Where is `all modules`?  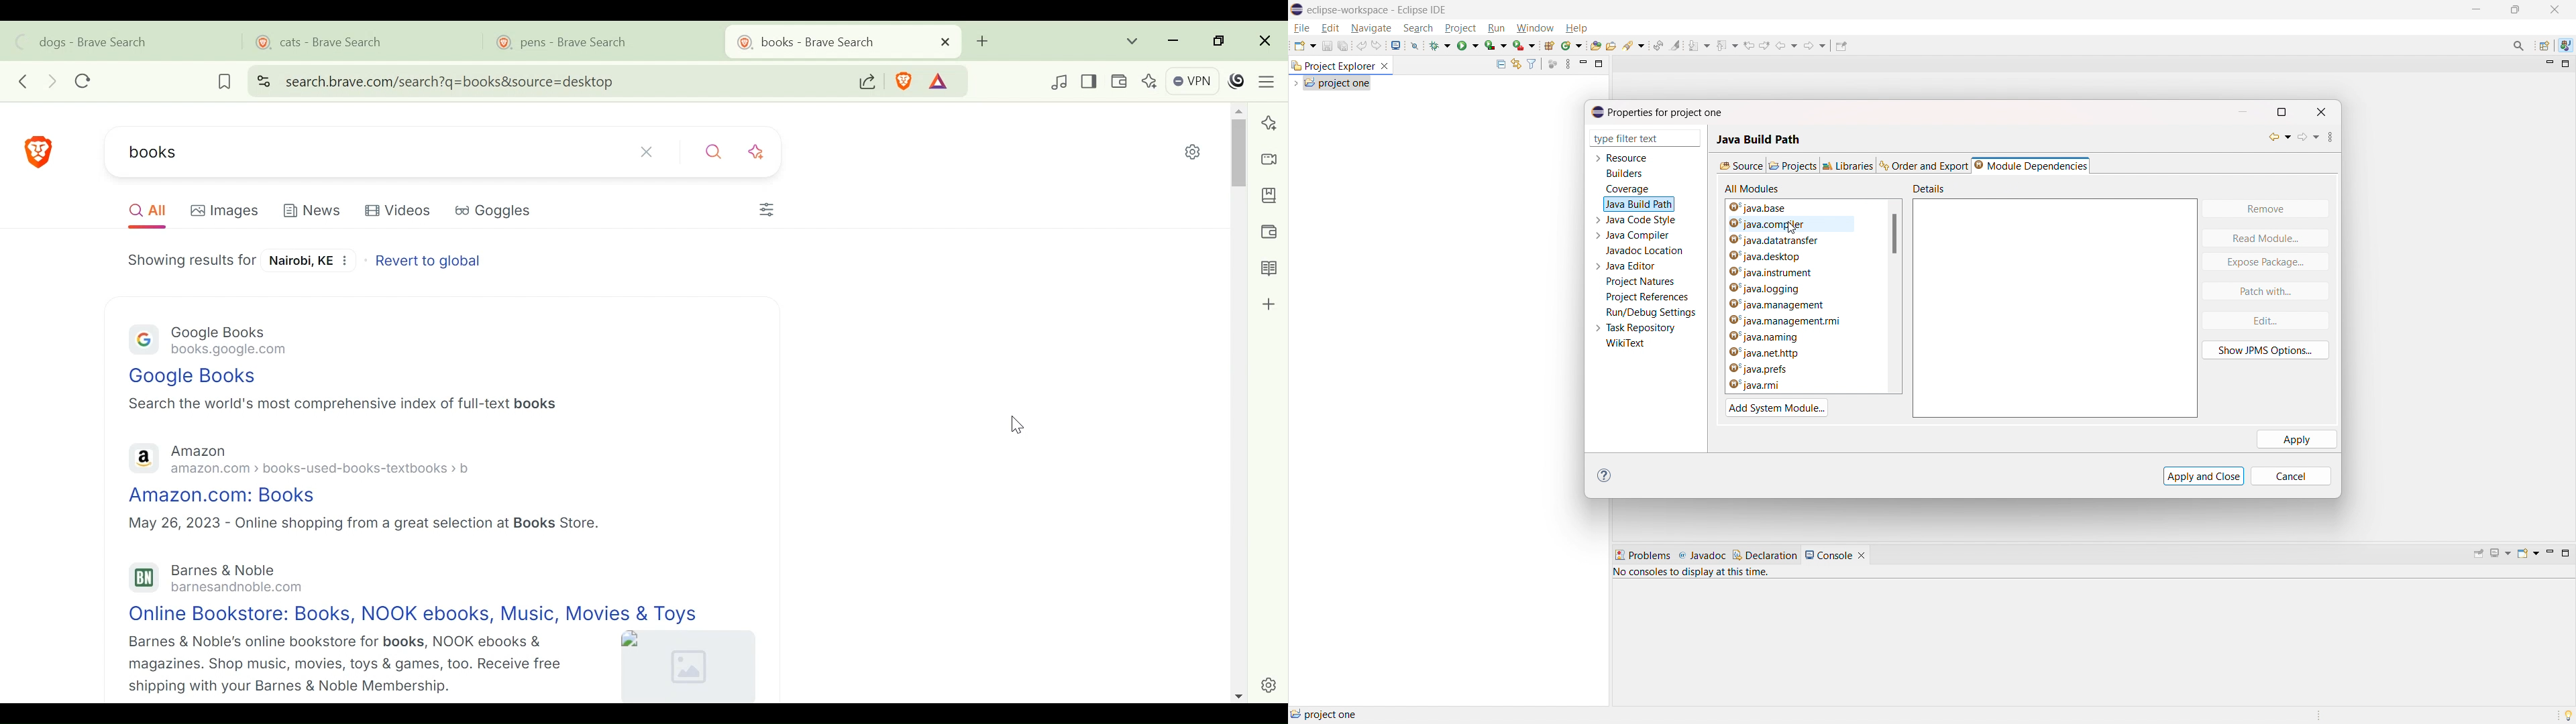 all modules is located at coordinates (1753, 188).